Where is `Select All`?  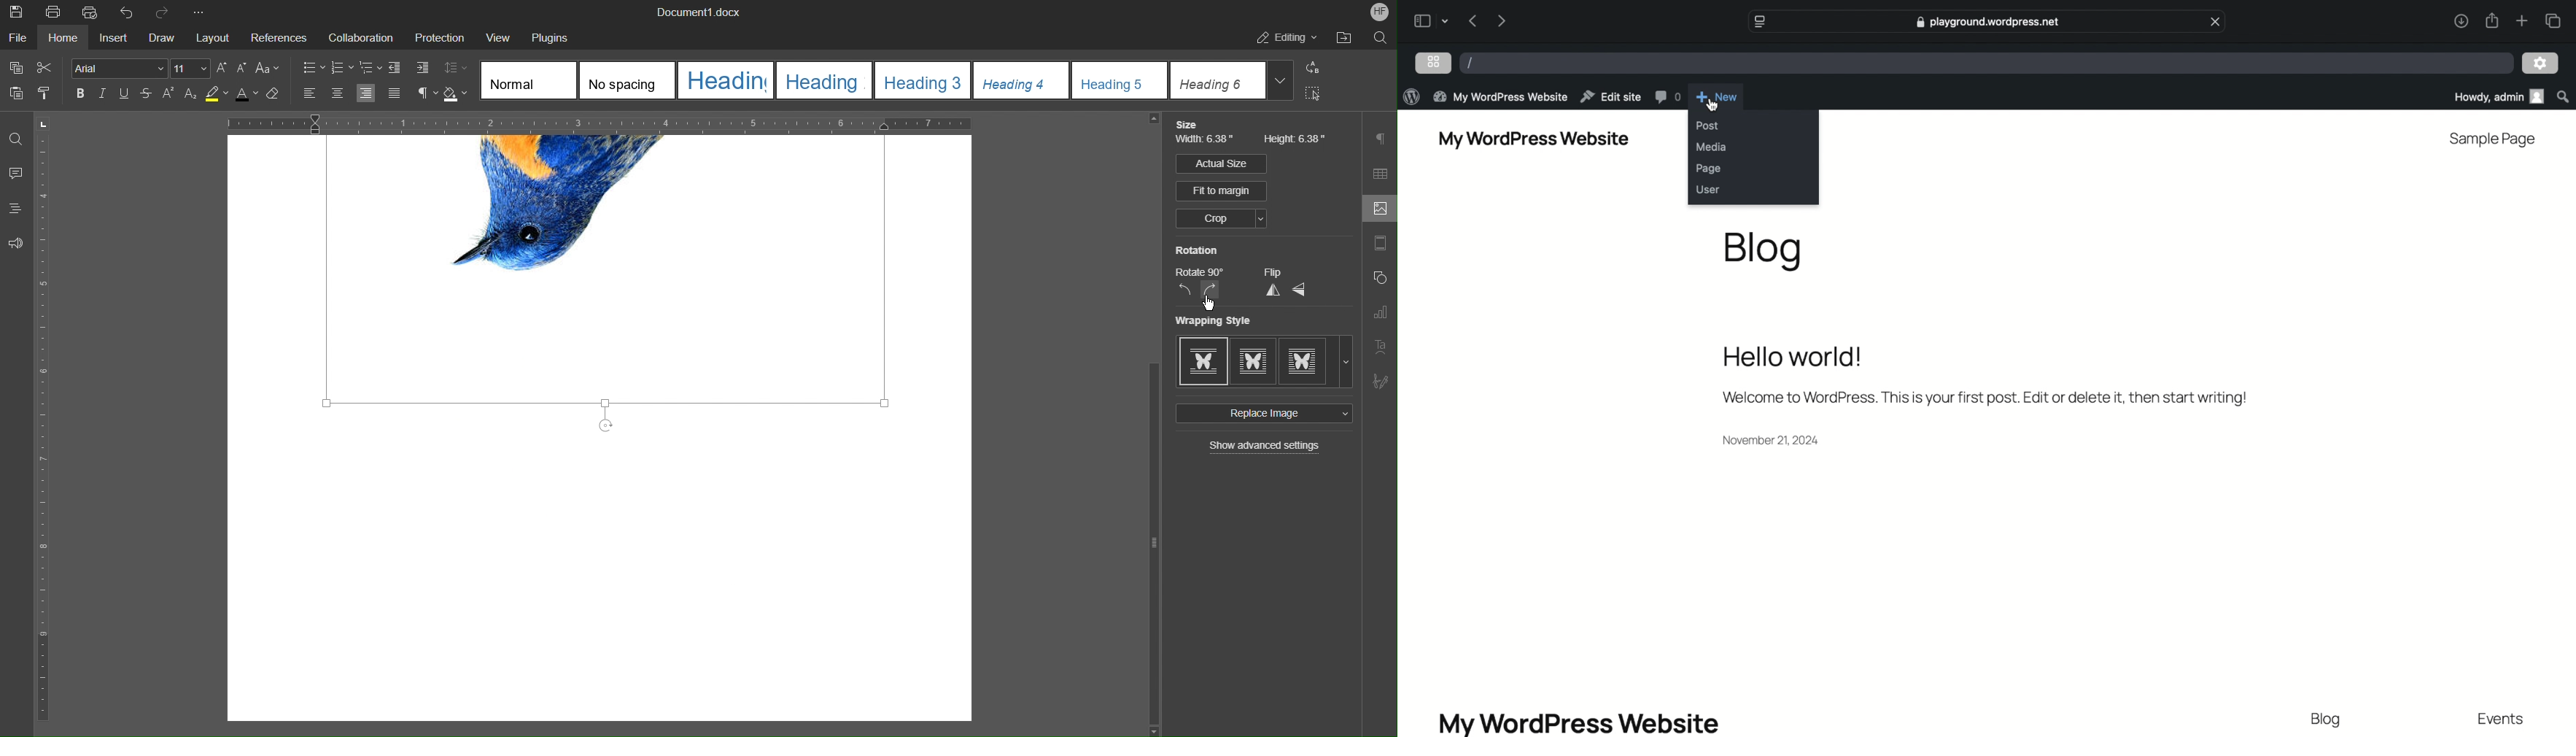
Select All is located at coordinates (1310, 93).